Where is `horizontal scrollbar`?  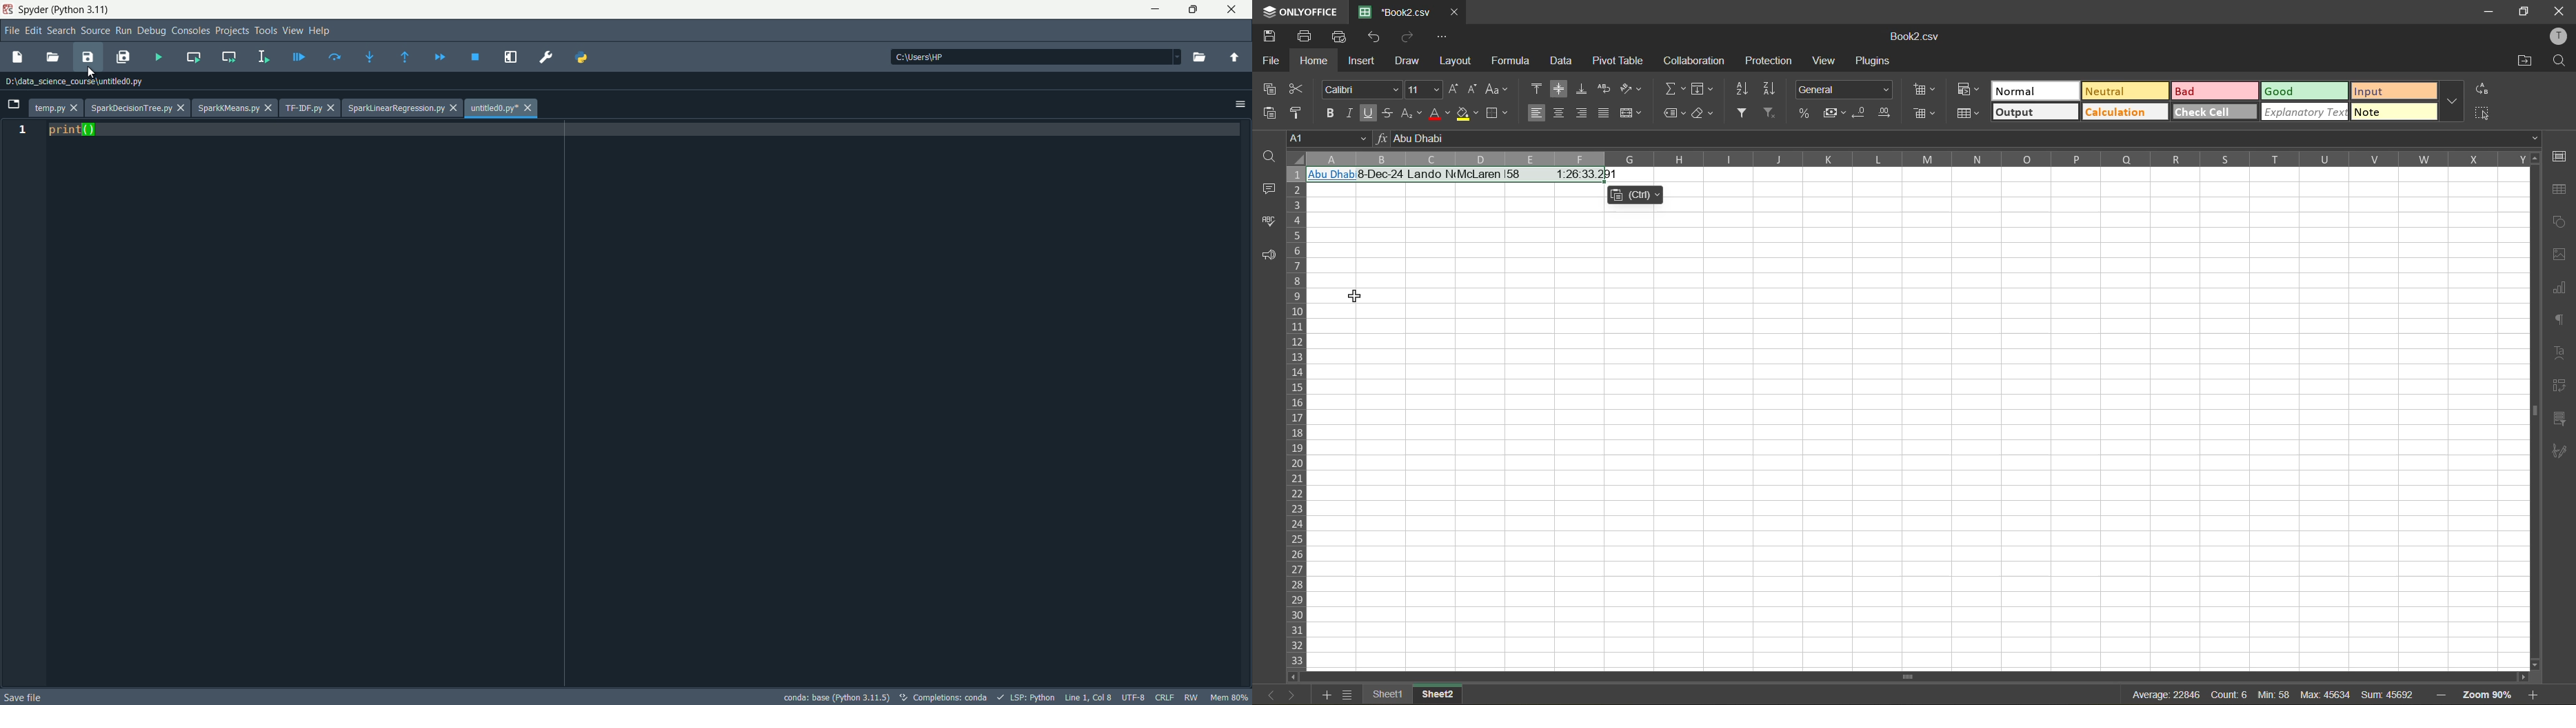
horizontal scrollbar is located at coordinates (1913, 676).